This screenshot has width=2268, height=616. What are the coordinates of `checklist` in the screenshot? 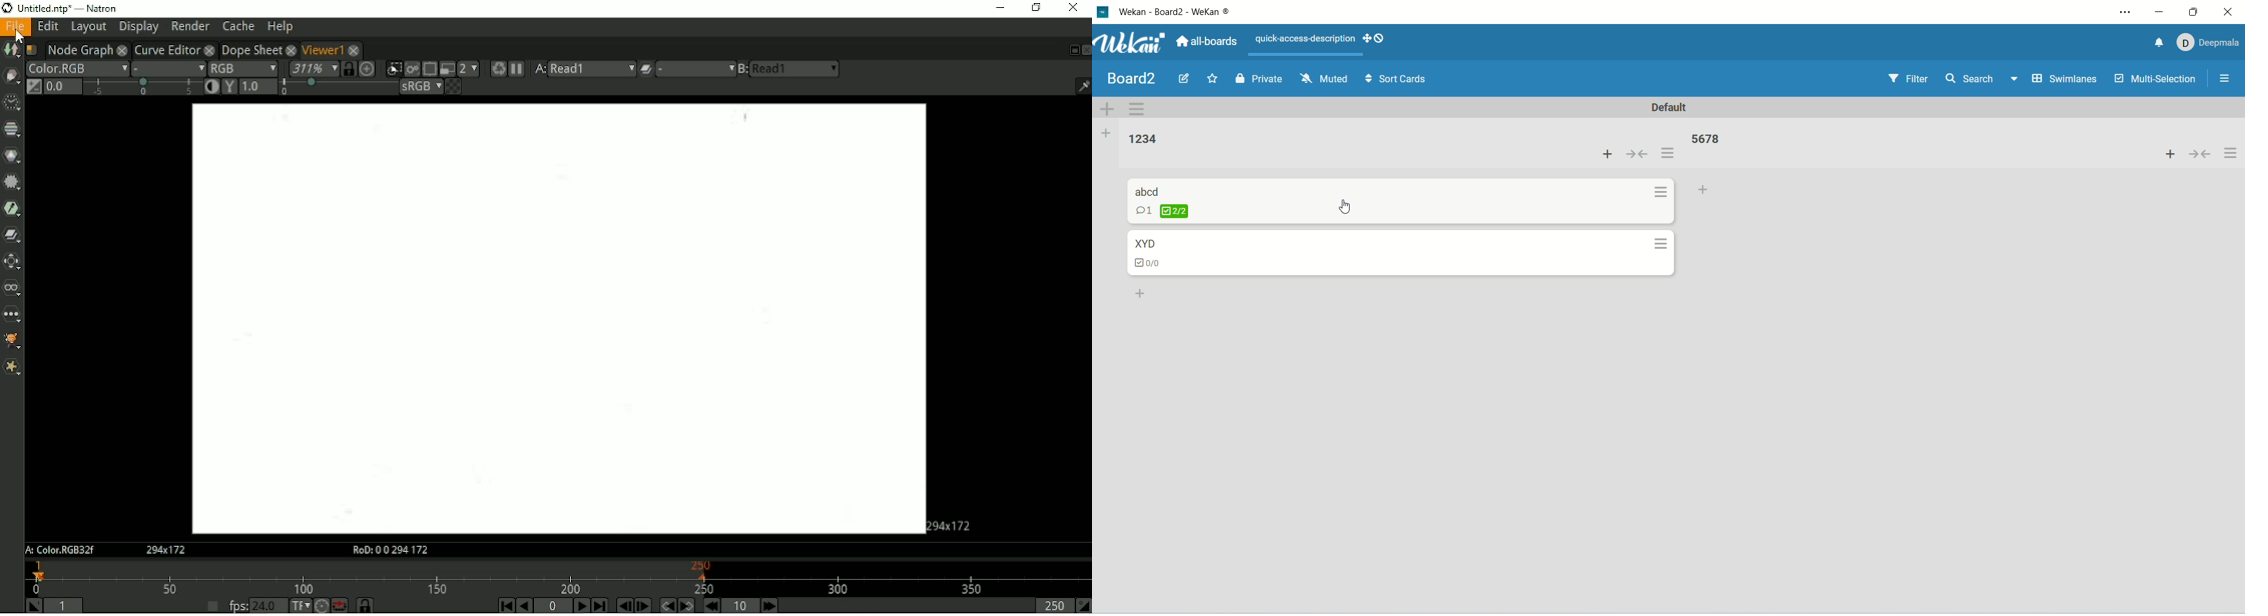 It's located at (1153, 264).